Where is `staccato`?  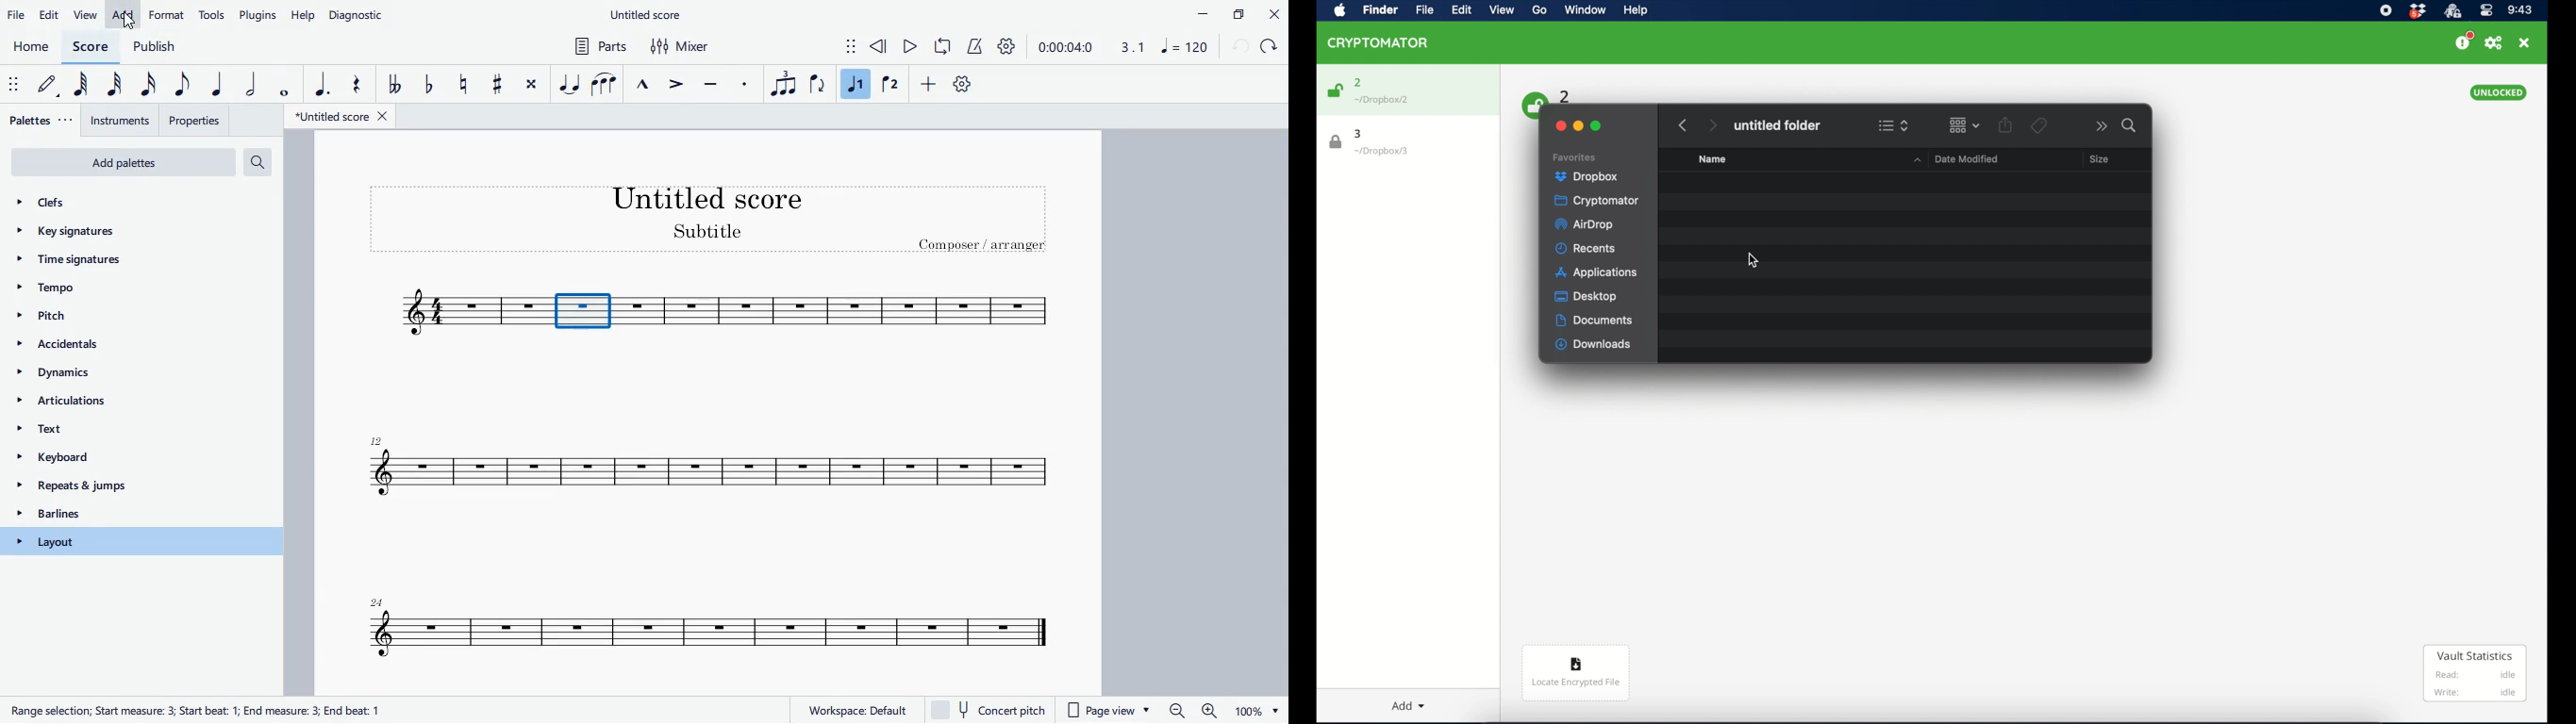 staccato is located at coordinates (746, 84).